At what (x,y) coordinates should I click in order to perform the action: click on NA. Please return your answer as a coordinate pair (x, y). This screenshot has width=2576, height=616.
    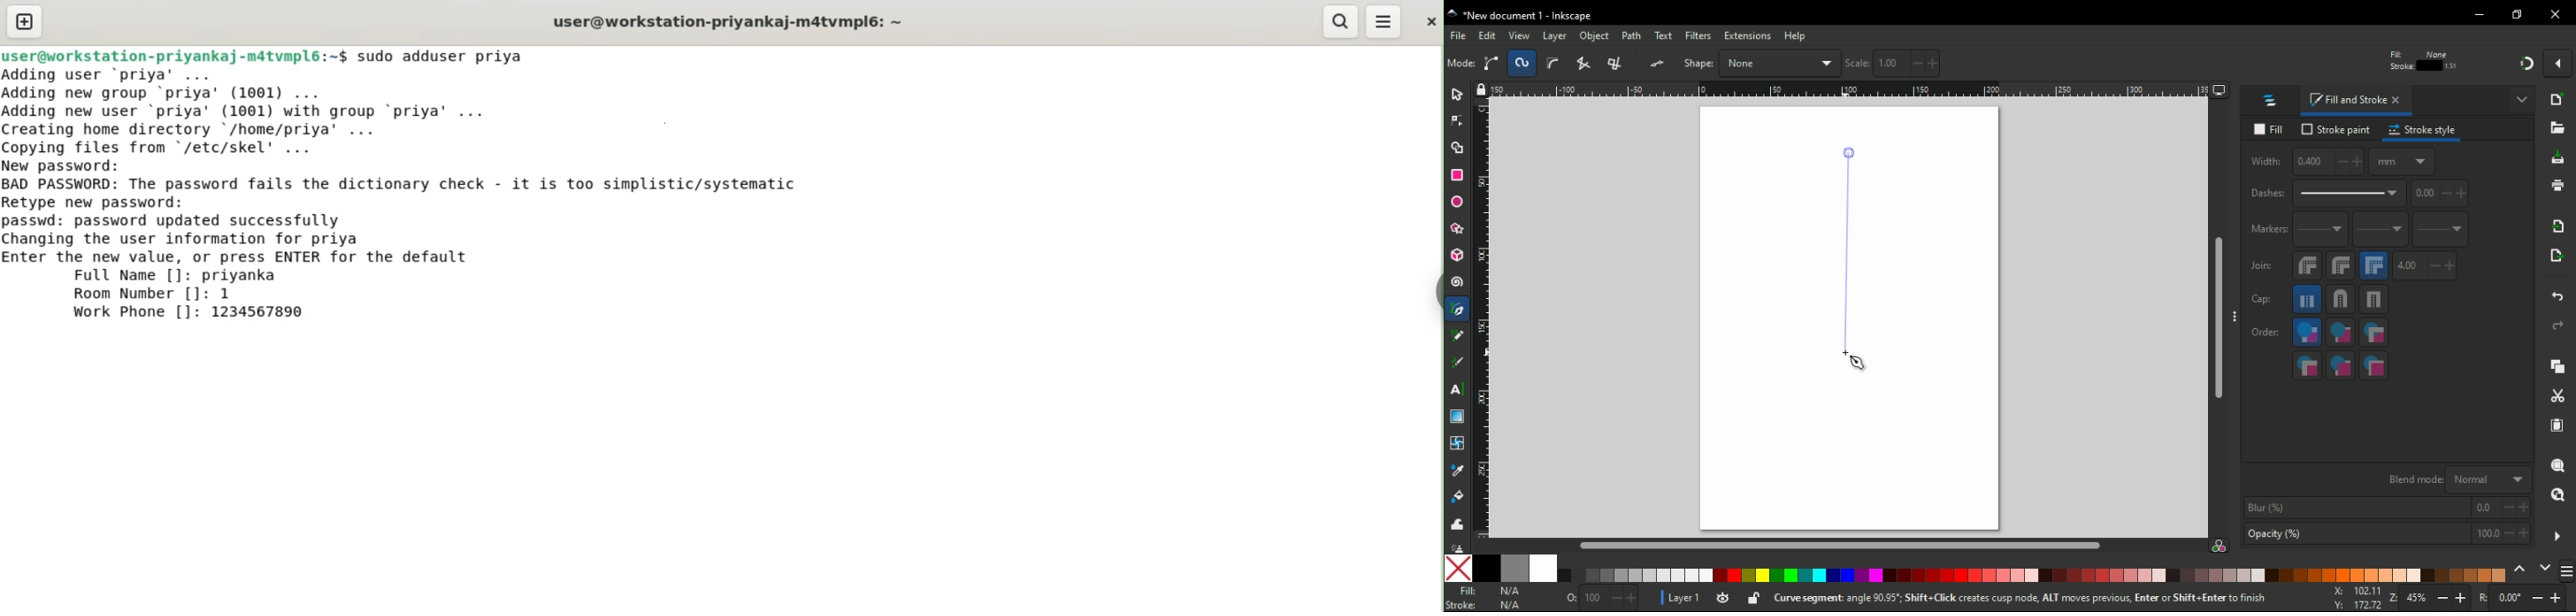
    Looking at the image, I should click on (1509, 598).